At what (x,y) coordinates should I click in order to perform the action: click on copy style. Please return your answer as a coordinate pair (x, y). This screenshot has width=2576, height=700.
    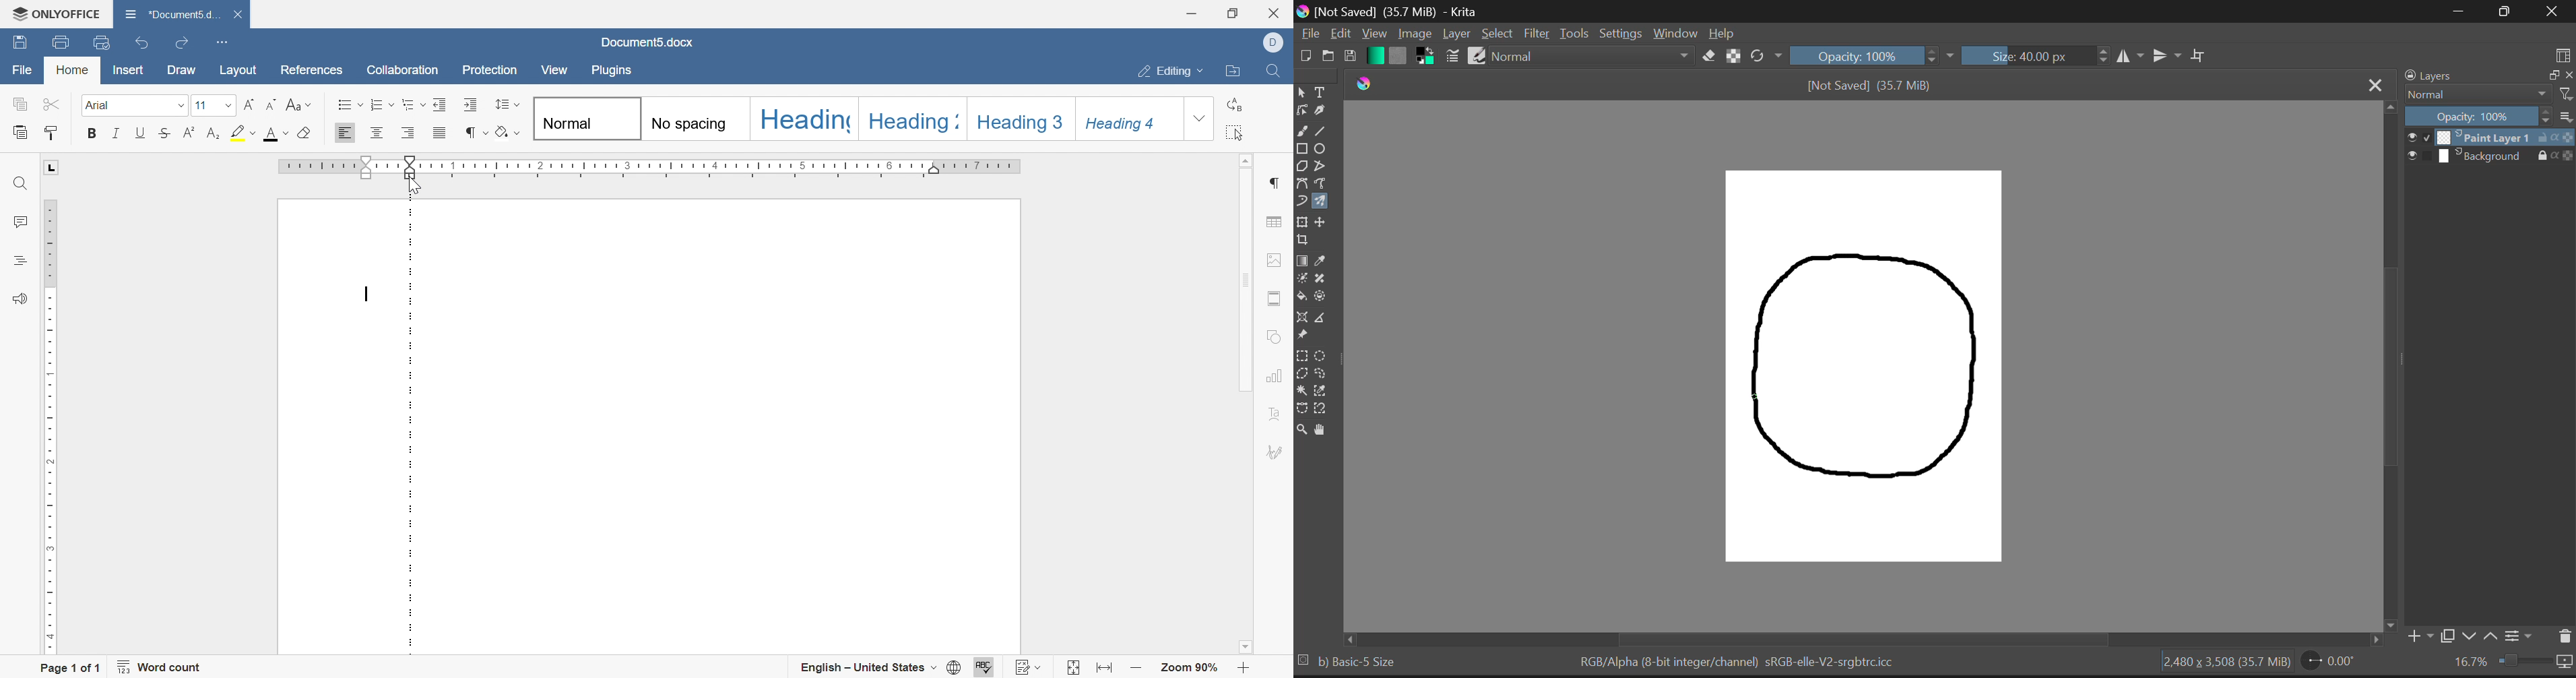
    Looking at the image, I should click on (51, 131).